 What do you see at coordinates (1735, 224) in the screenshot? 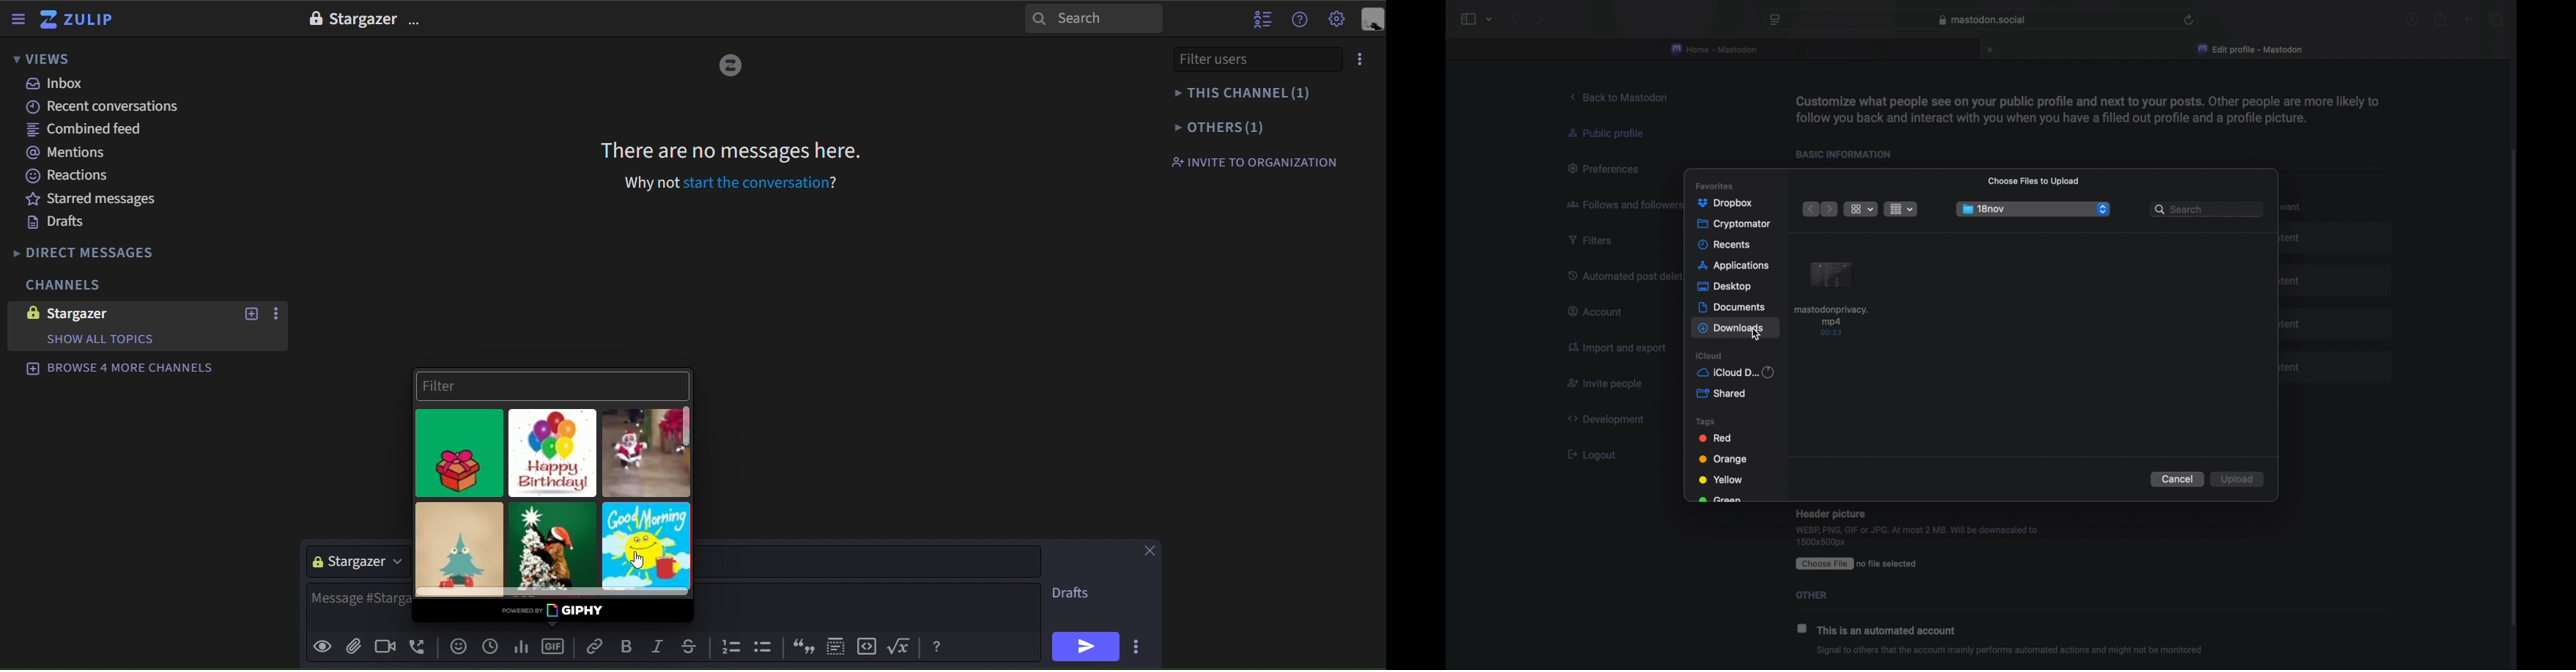
I see `cryptomator` at bounding box center [1735, 224].